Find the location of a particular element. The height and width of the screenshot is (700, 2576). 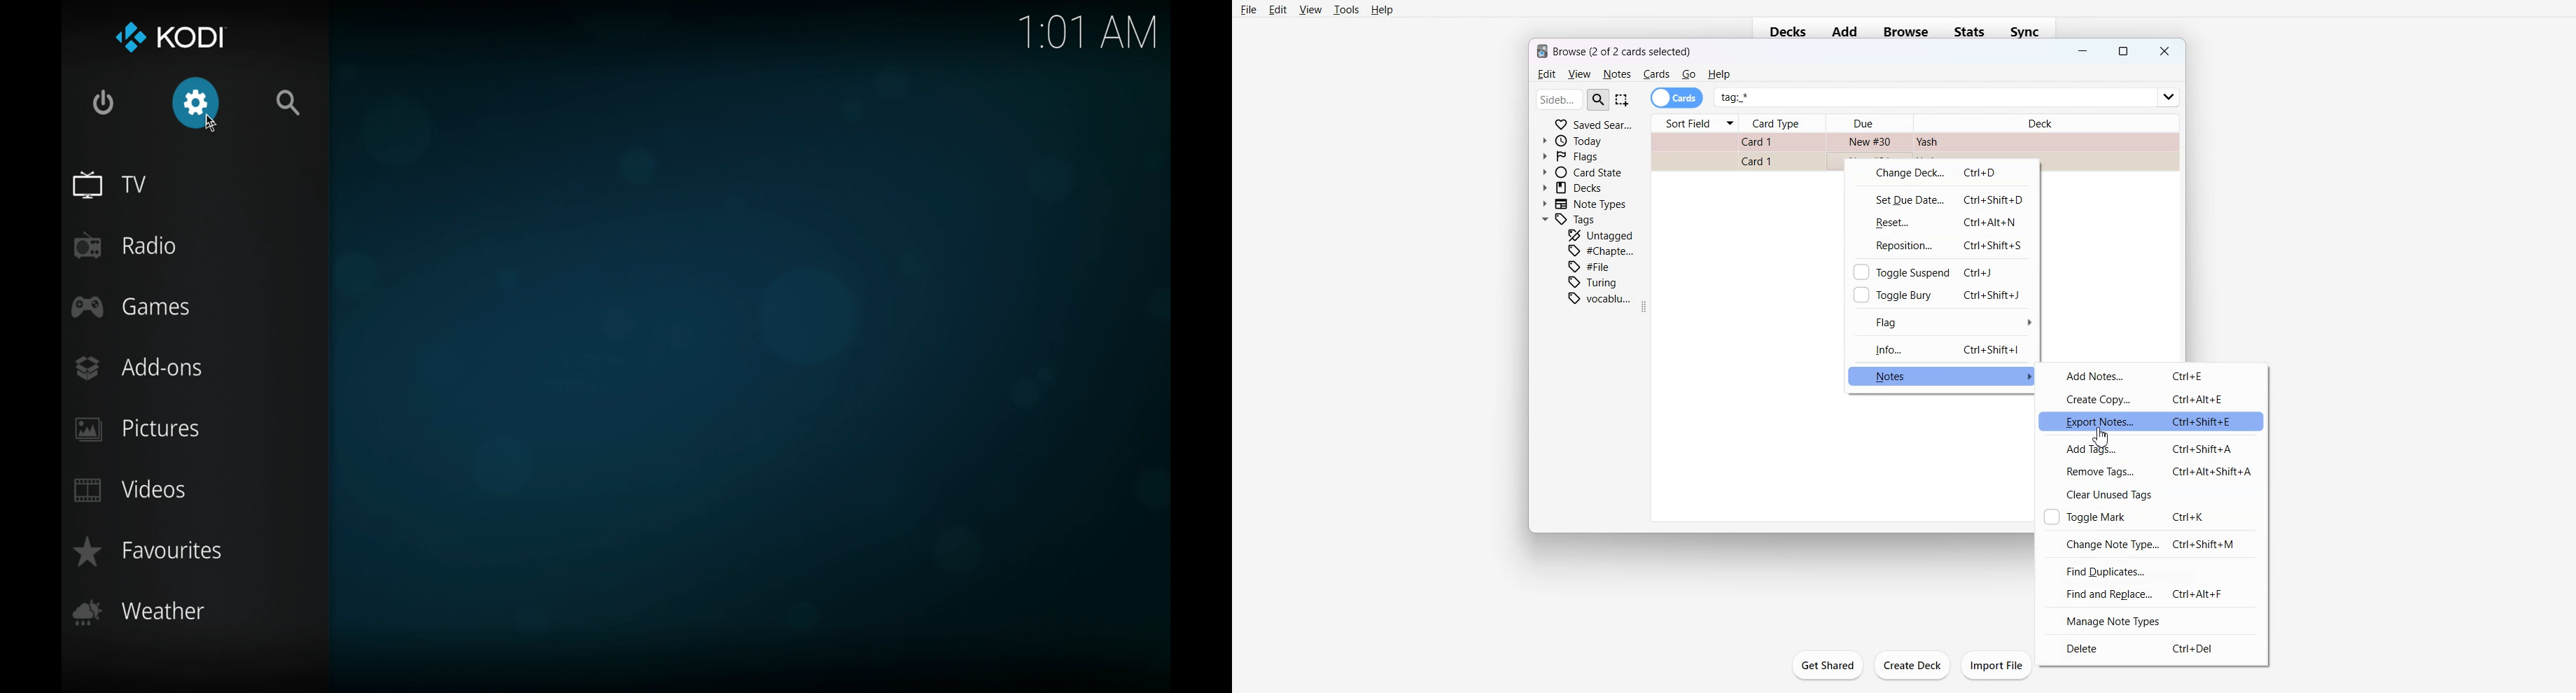

quit kodi is located at coordinates (103, 102).